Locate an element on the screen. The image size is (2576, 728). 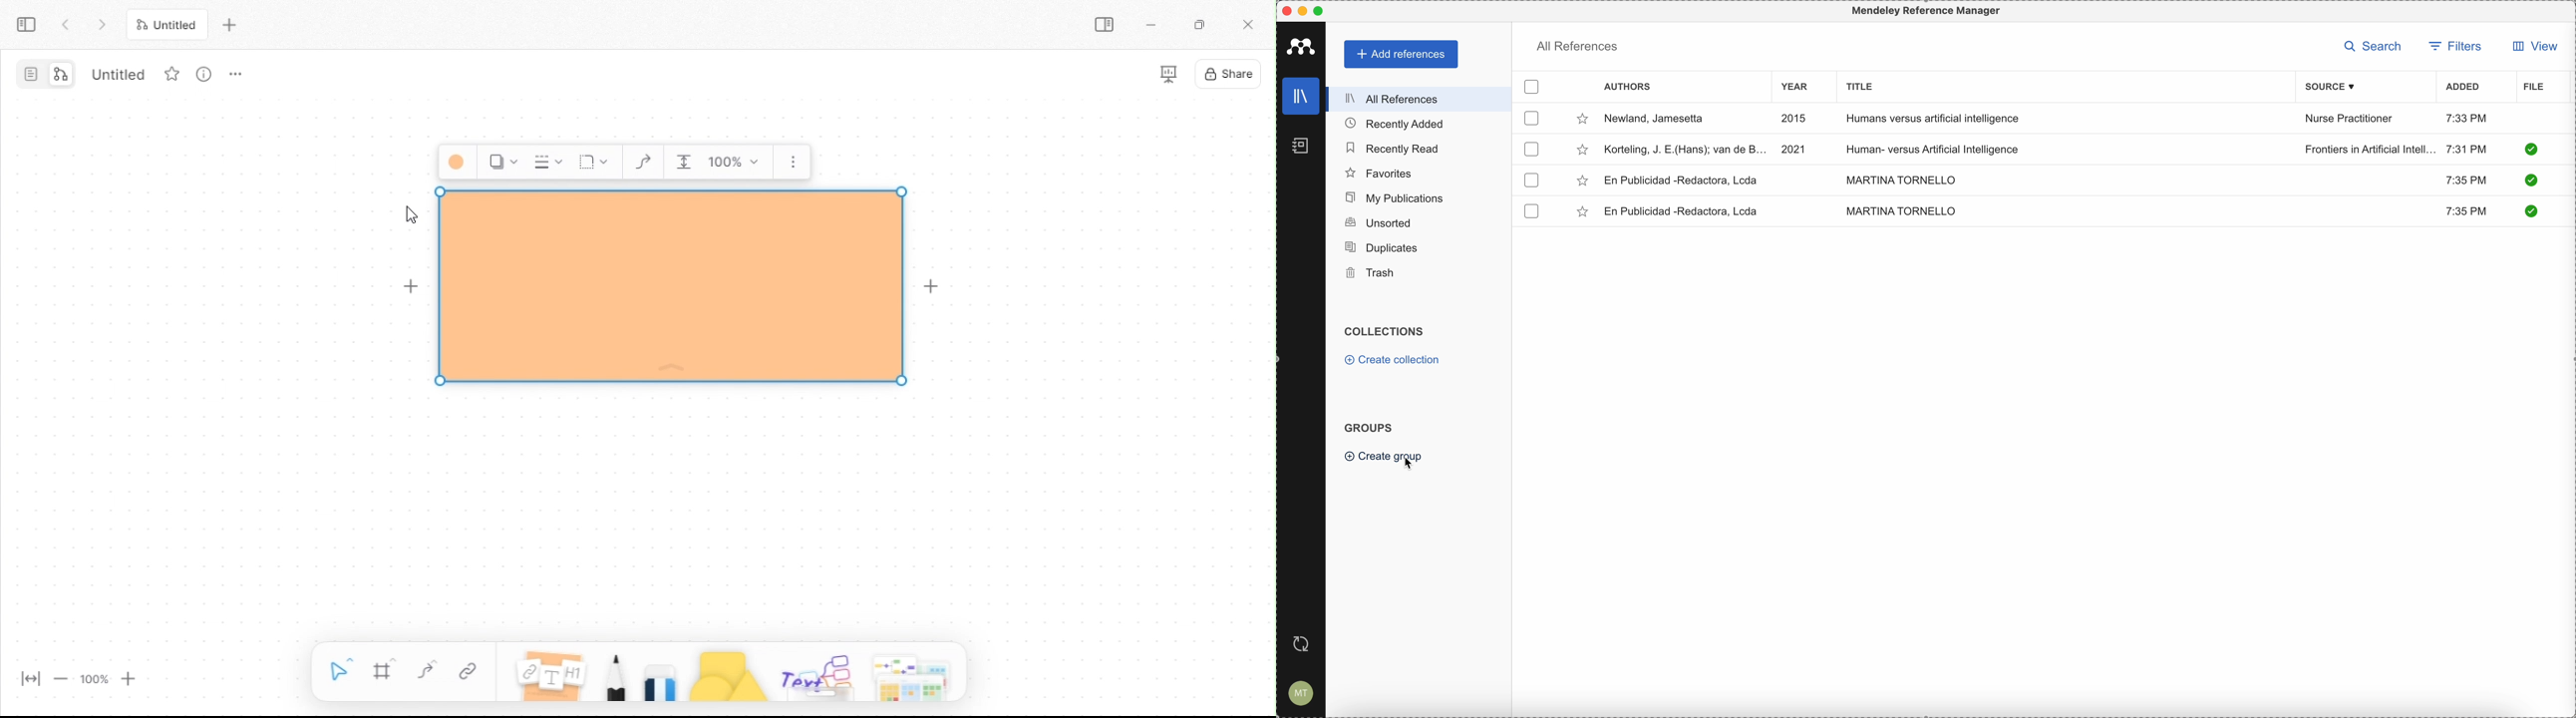
favourite is located at coordinates (171, 73).